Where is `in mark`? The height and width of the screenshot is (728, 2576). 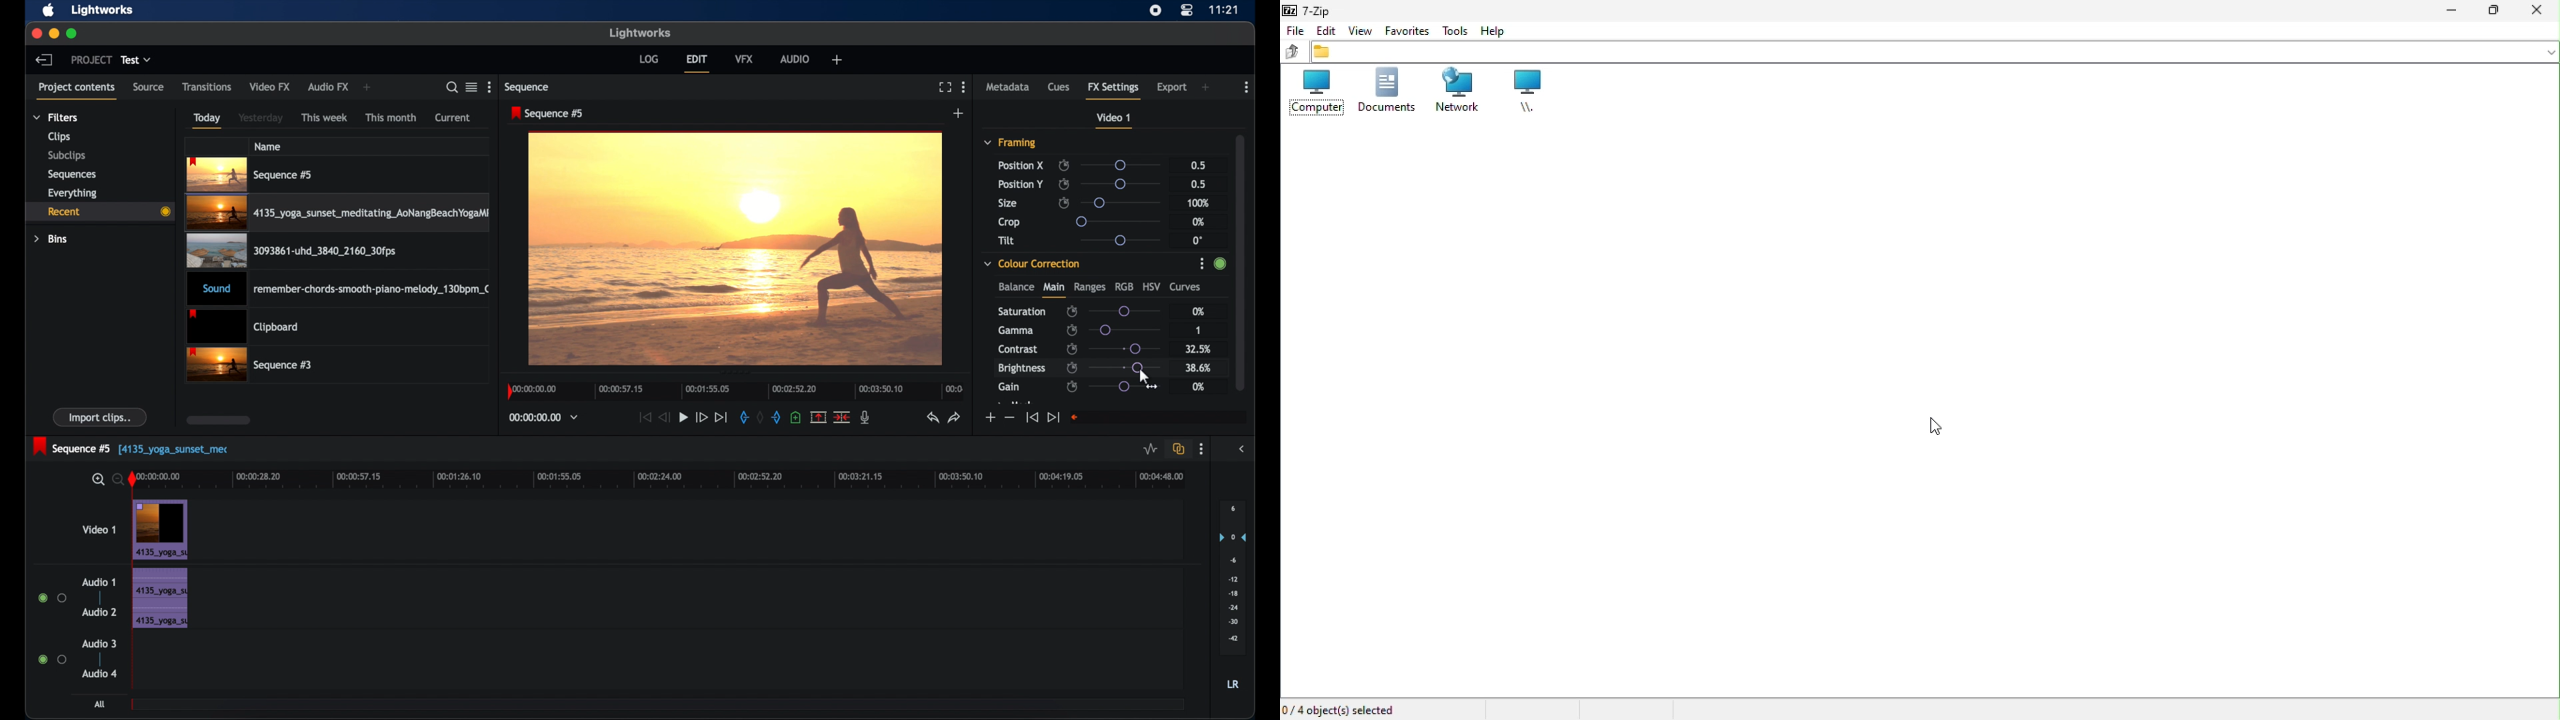 in mark is located at coordinates (743, 419).